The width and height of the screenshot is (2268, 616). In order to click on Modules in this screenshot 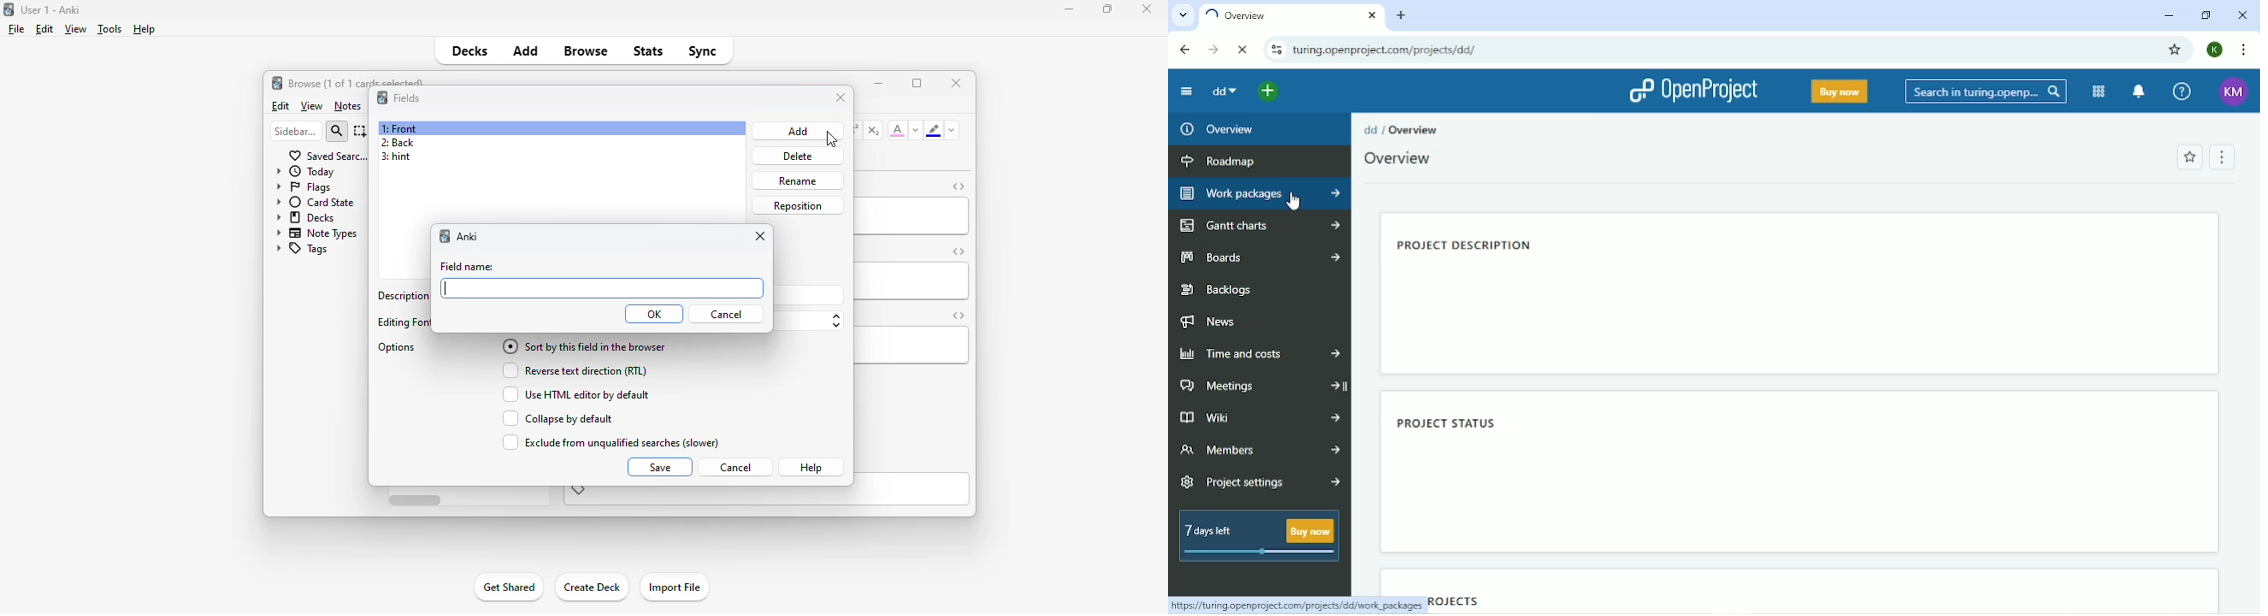, I will do `click(2099, 91)`.